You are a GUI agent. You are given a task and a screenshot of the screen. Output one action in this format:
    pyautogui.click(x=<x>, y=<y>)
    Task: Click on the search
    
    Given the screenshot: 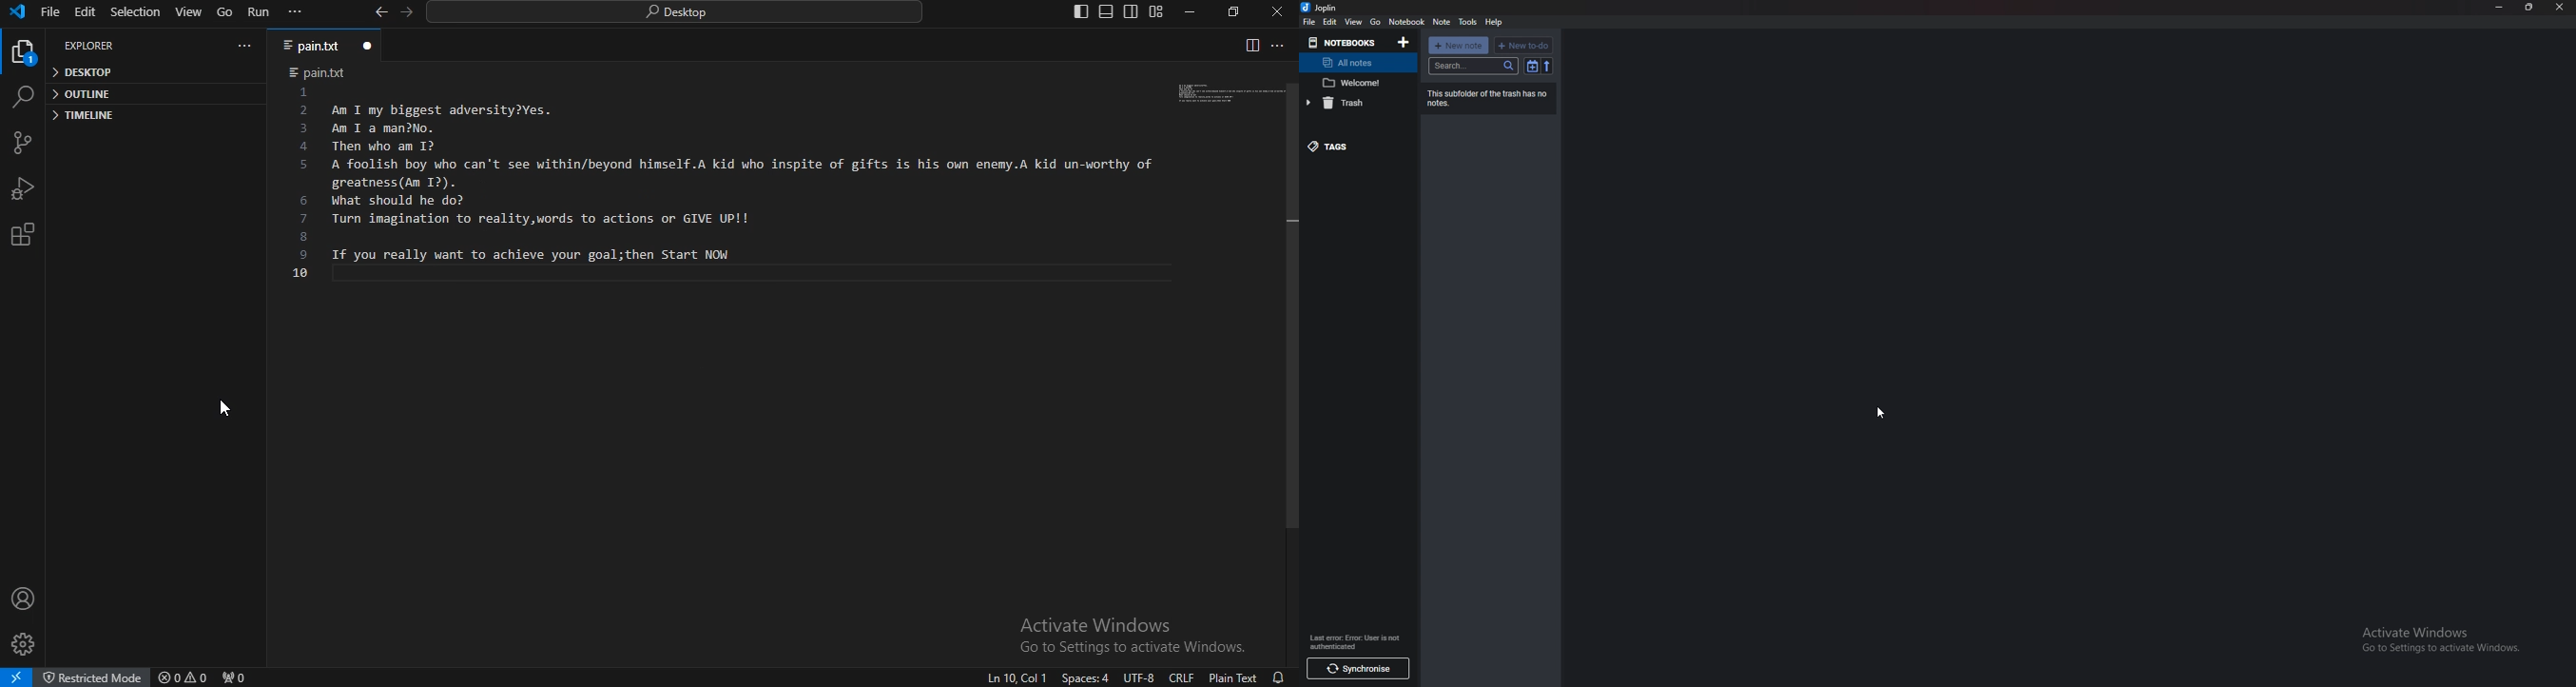 What is the action you would take?
    pyautogui.click(x=679, y=14)
    